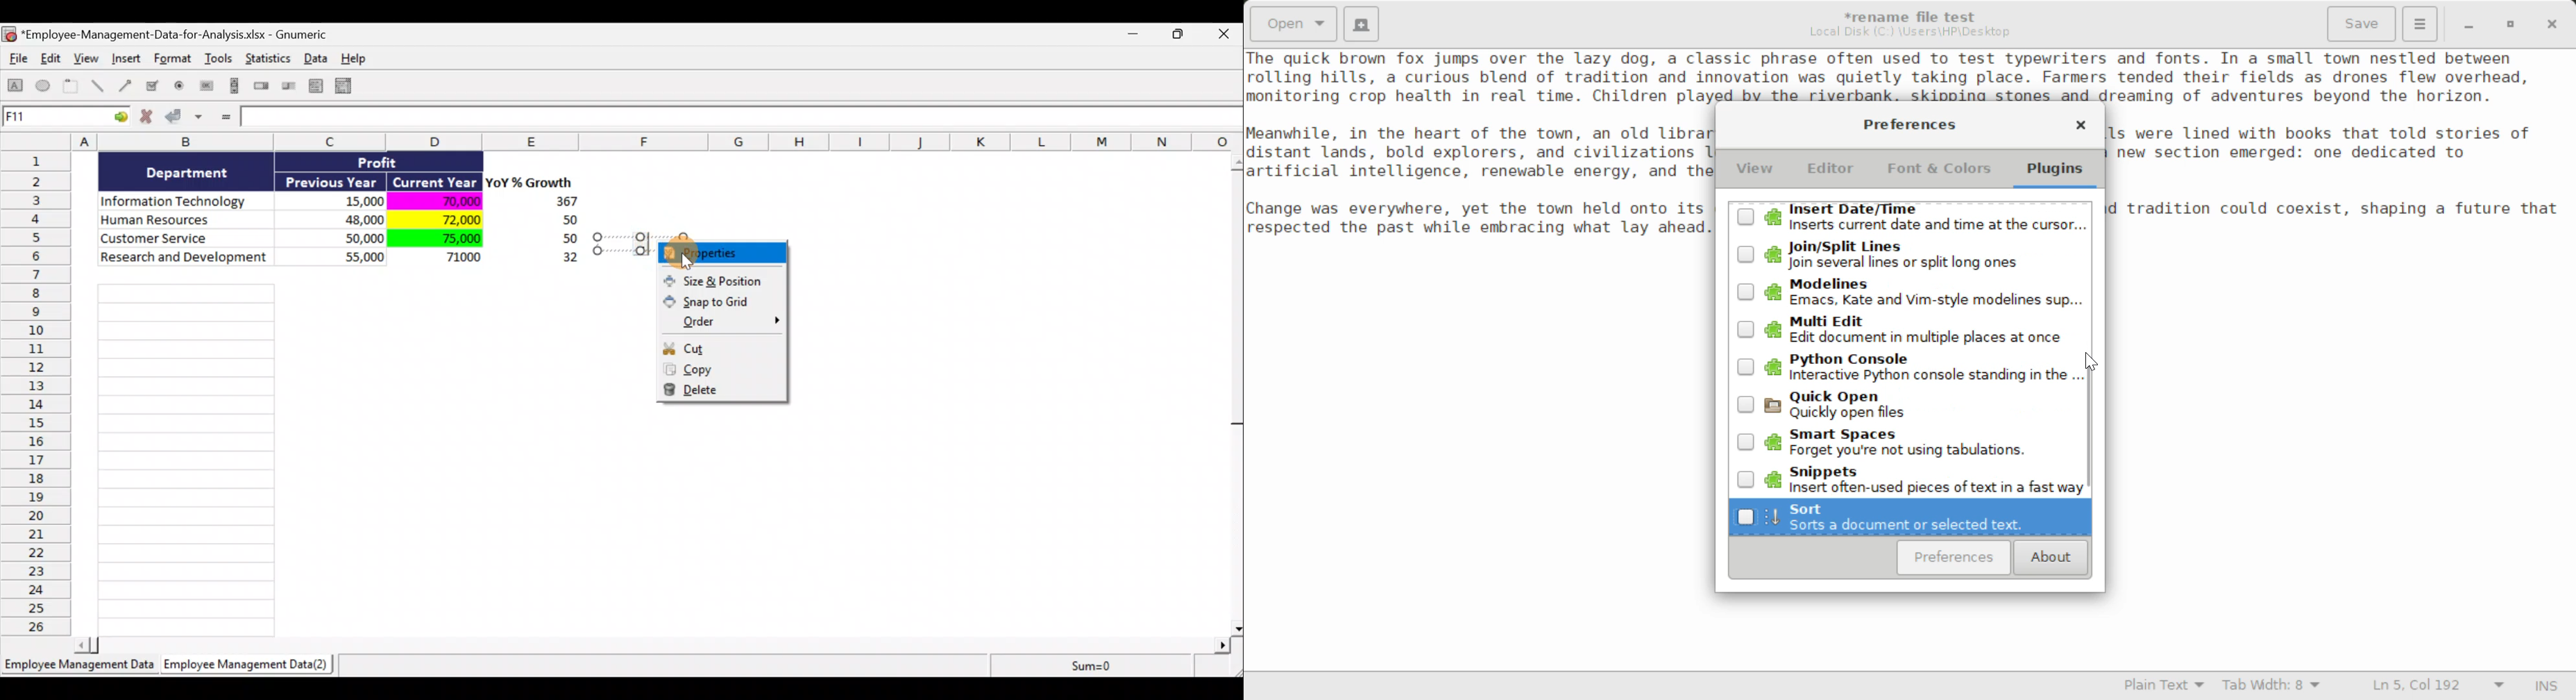 This screenshot has width=2576, height=700. Describe the element at coordinates (1185, 32) in the screenshot. I see `Maximise` at that location.